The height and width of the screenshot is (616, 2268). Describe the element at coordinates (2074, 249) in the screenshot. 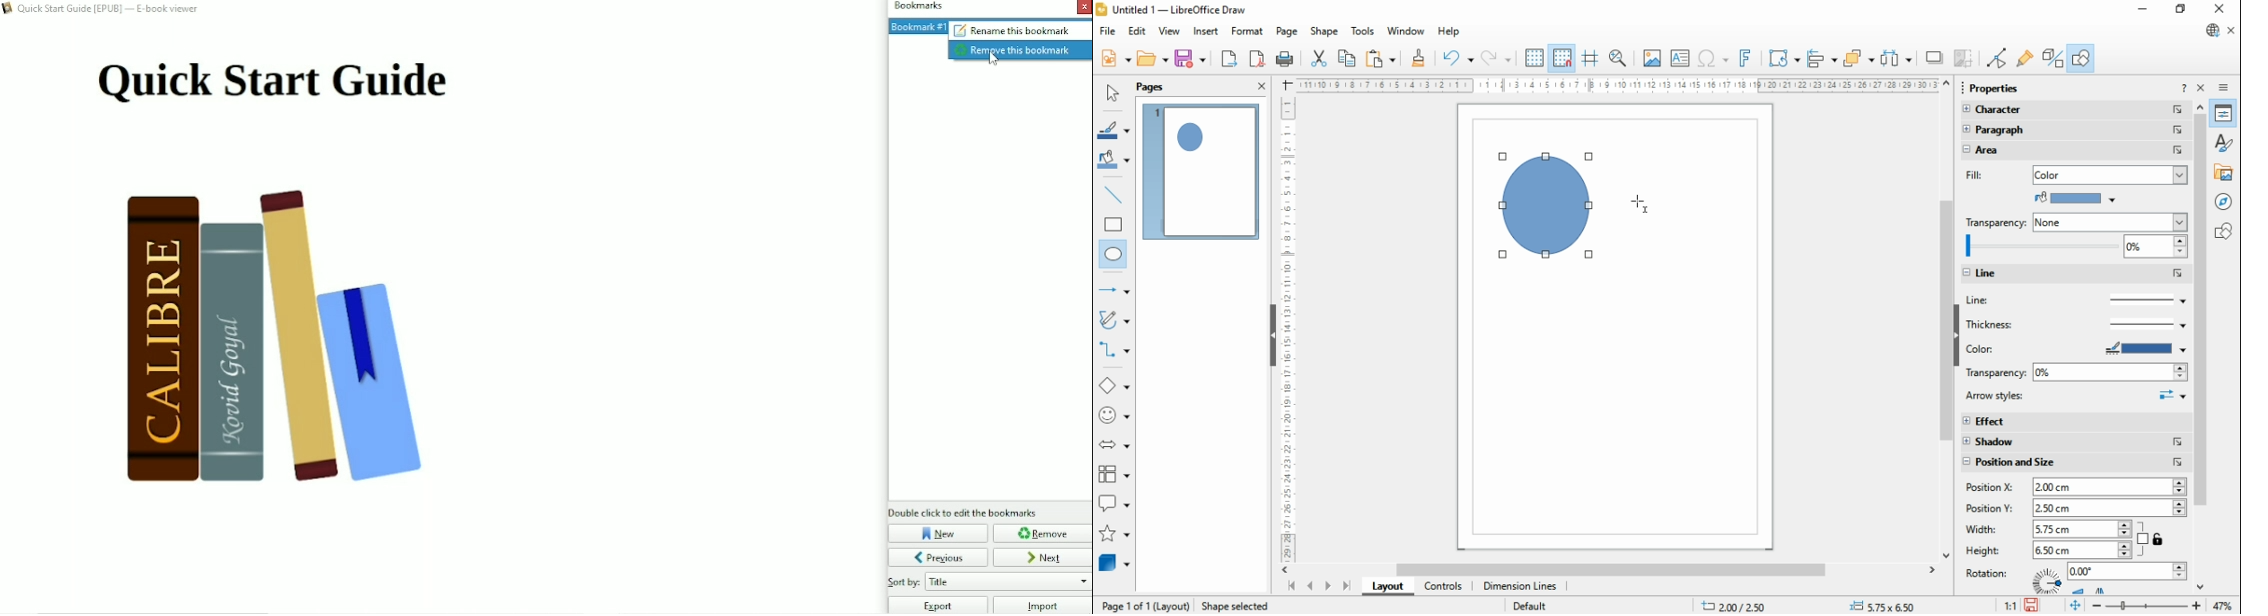

I see `zoom` at that location.